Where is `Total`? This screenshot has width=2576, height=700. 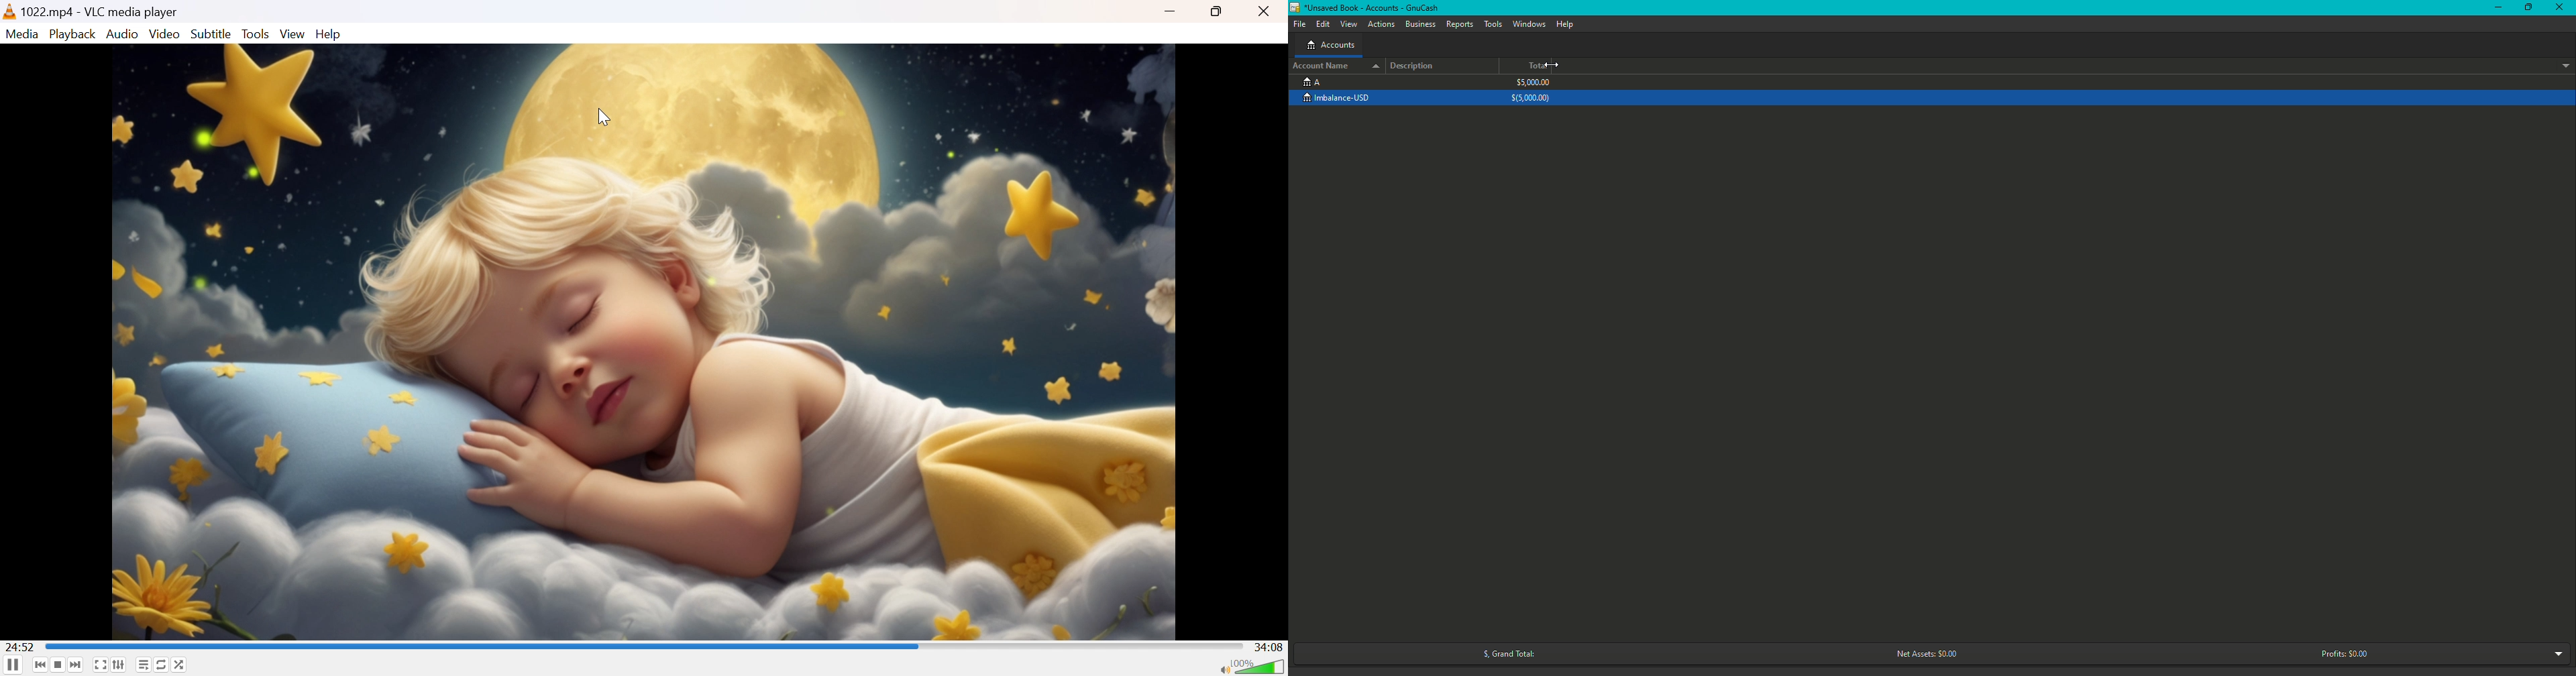
Total is located at coordinates (1538, 66).